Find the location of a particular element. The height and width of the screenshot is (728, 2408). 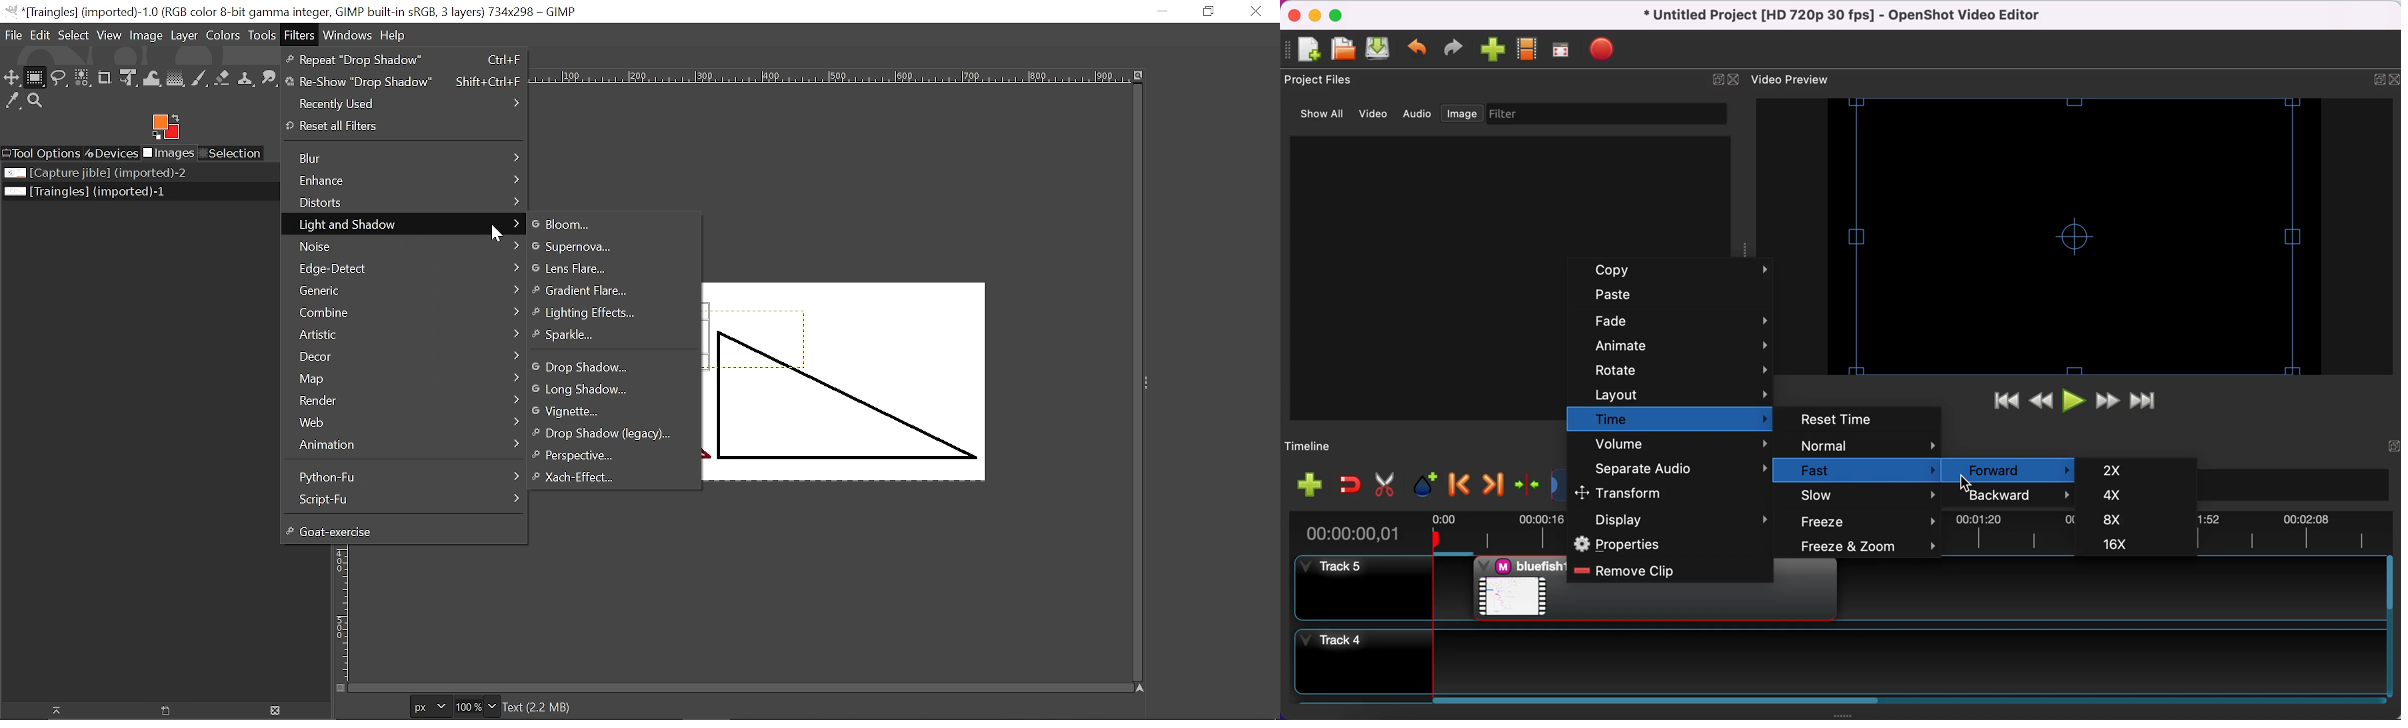

paste is located at coordinates (1675, 297).